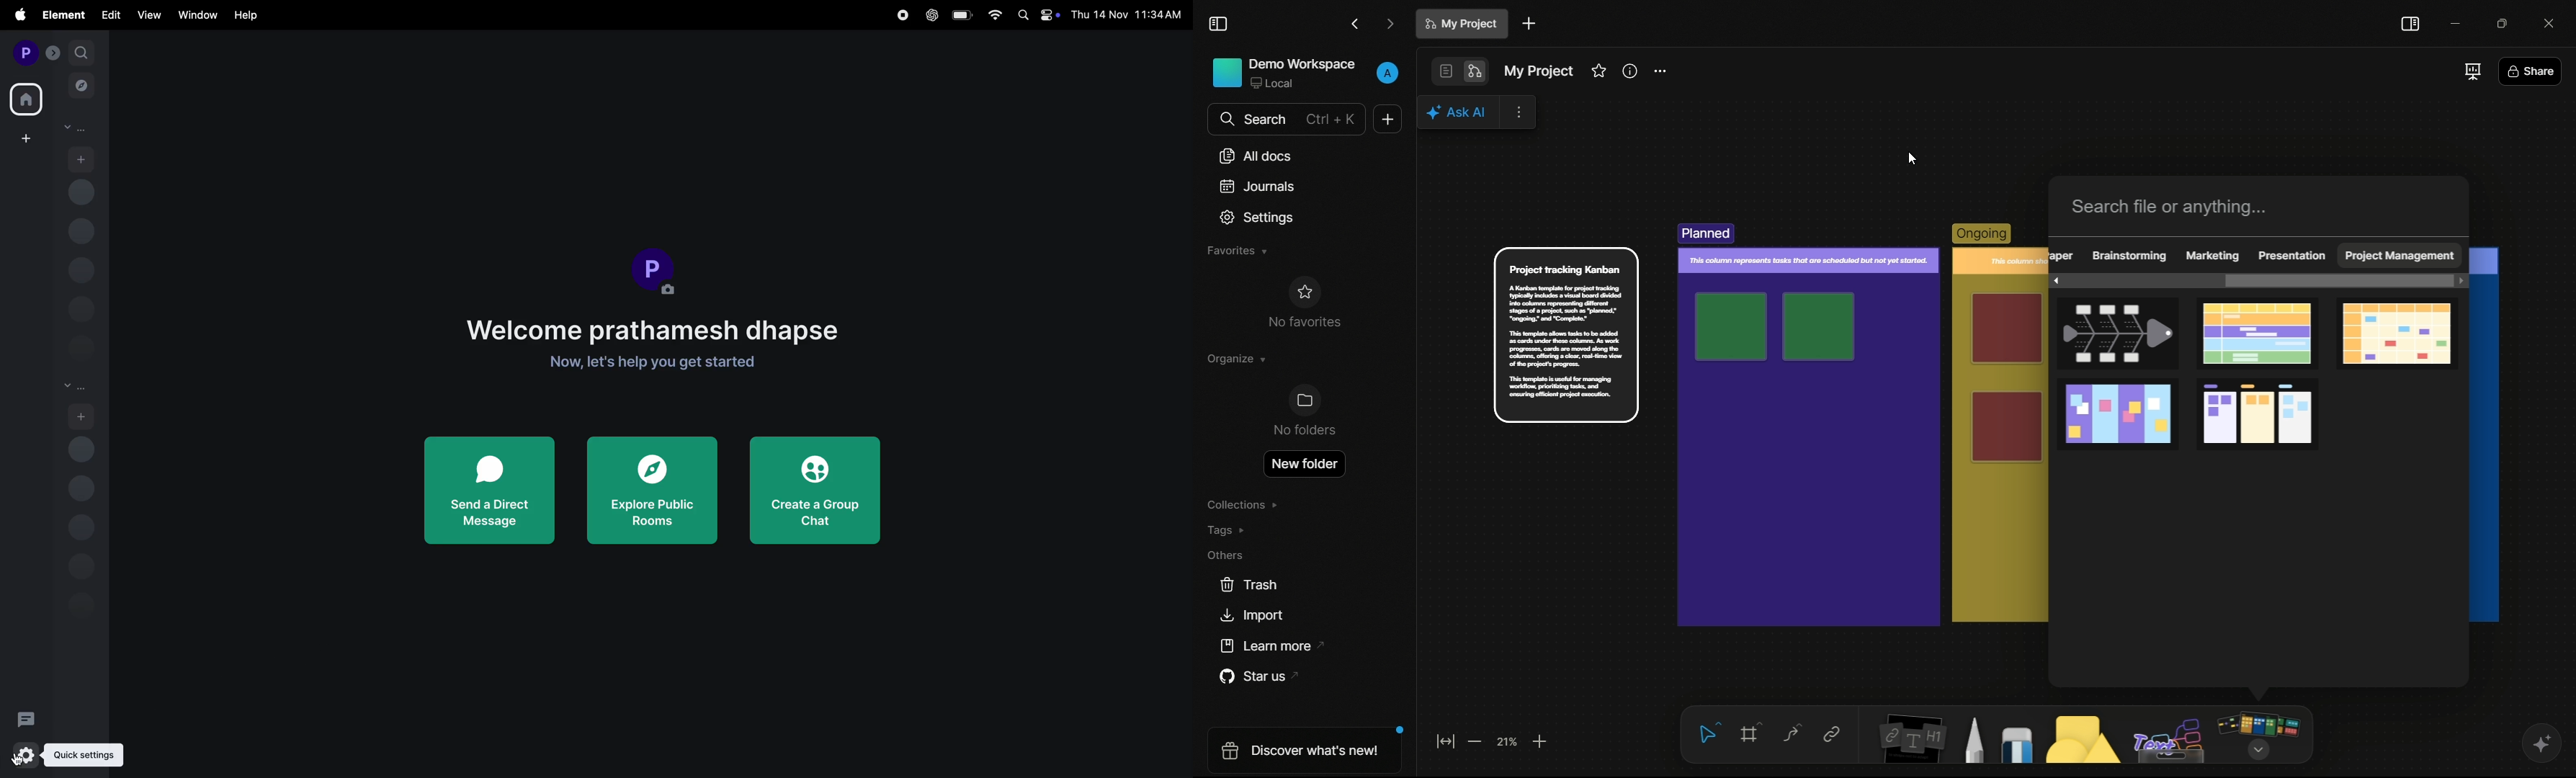 This screenshot has height=784, width=2576. I want to click on profile, so click(656, 272).